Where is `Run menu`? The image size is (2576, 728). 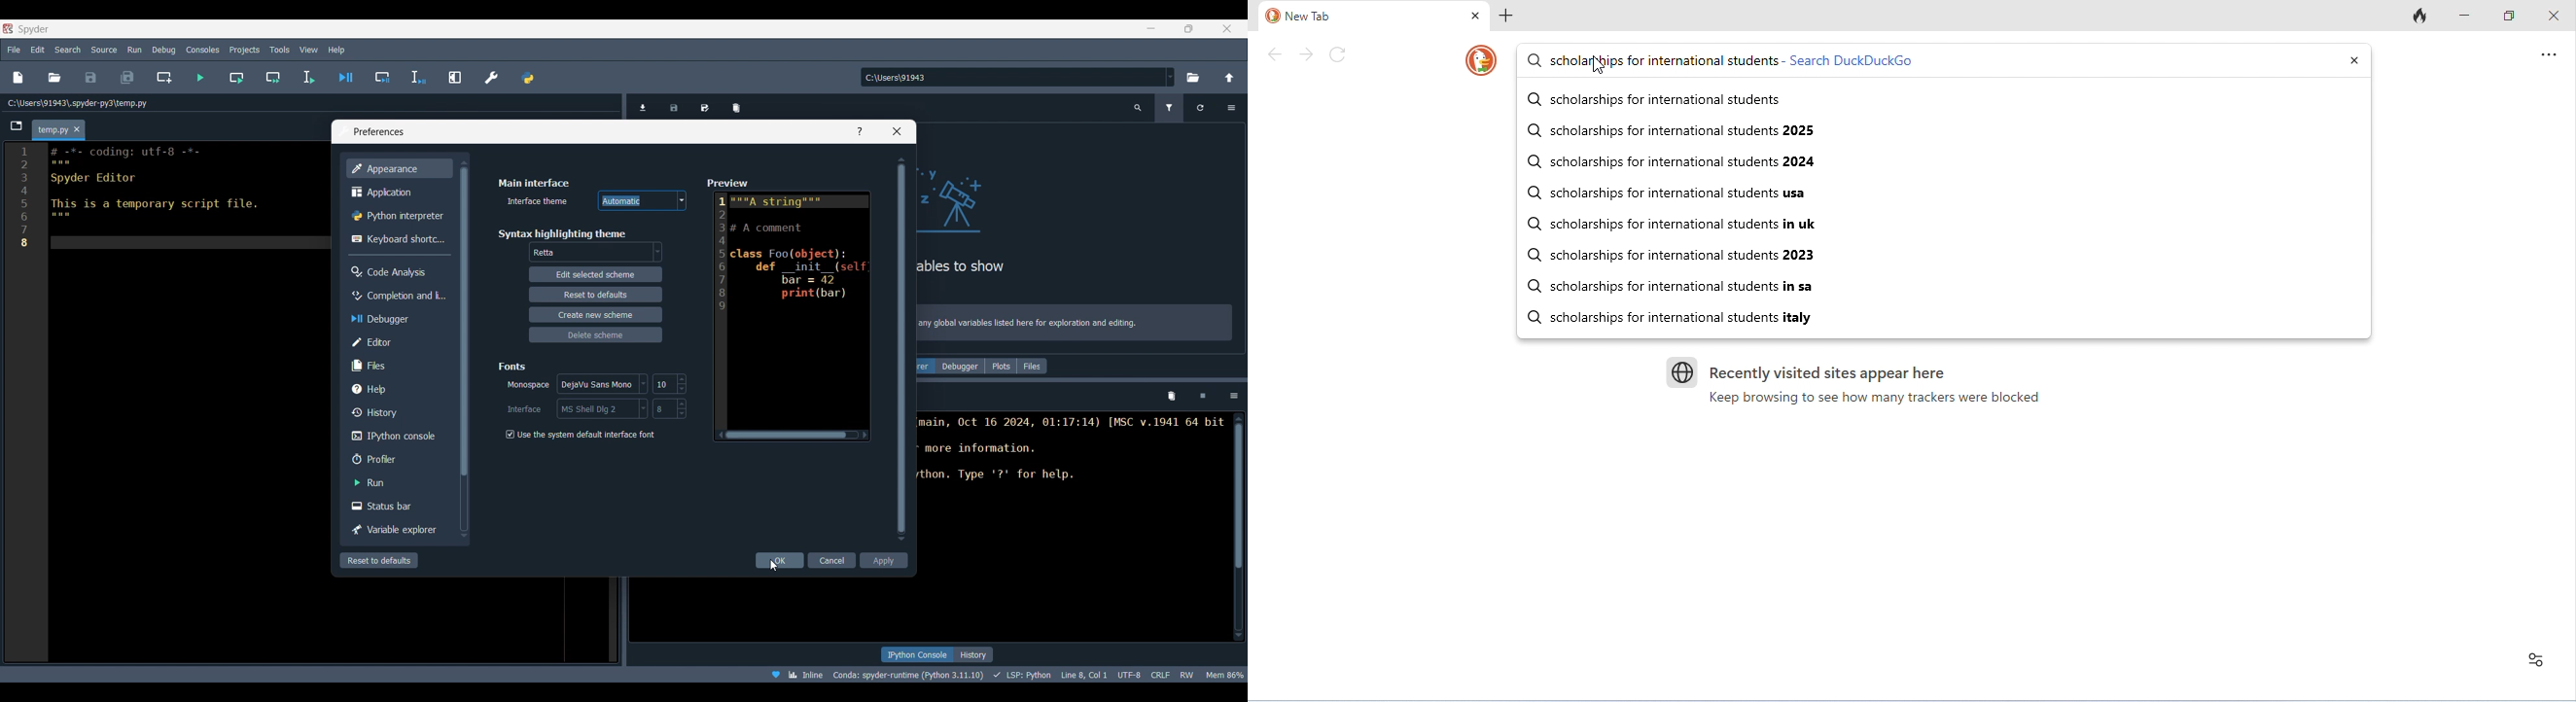
Run menu is located at coordinates (135, 48).